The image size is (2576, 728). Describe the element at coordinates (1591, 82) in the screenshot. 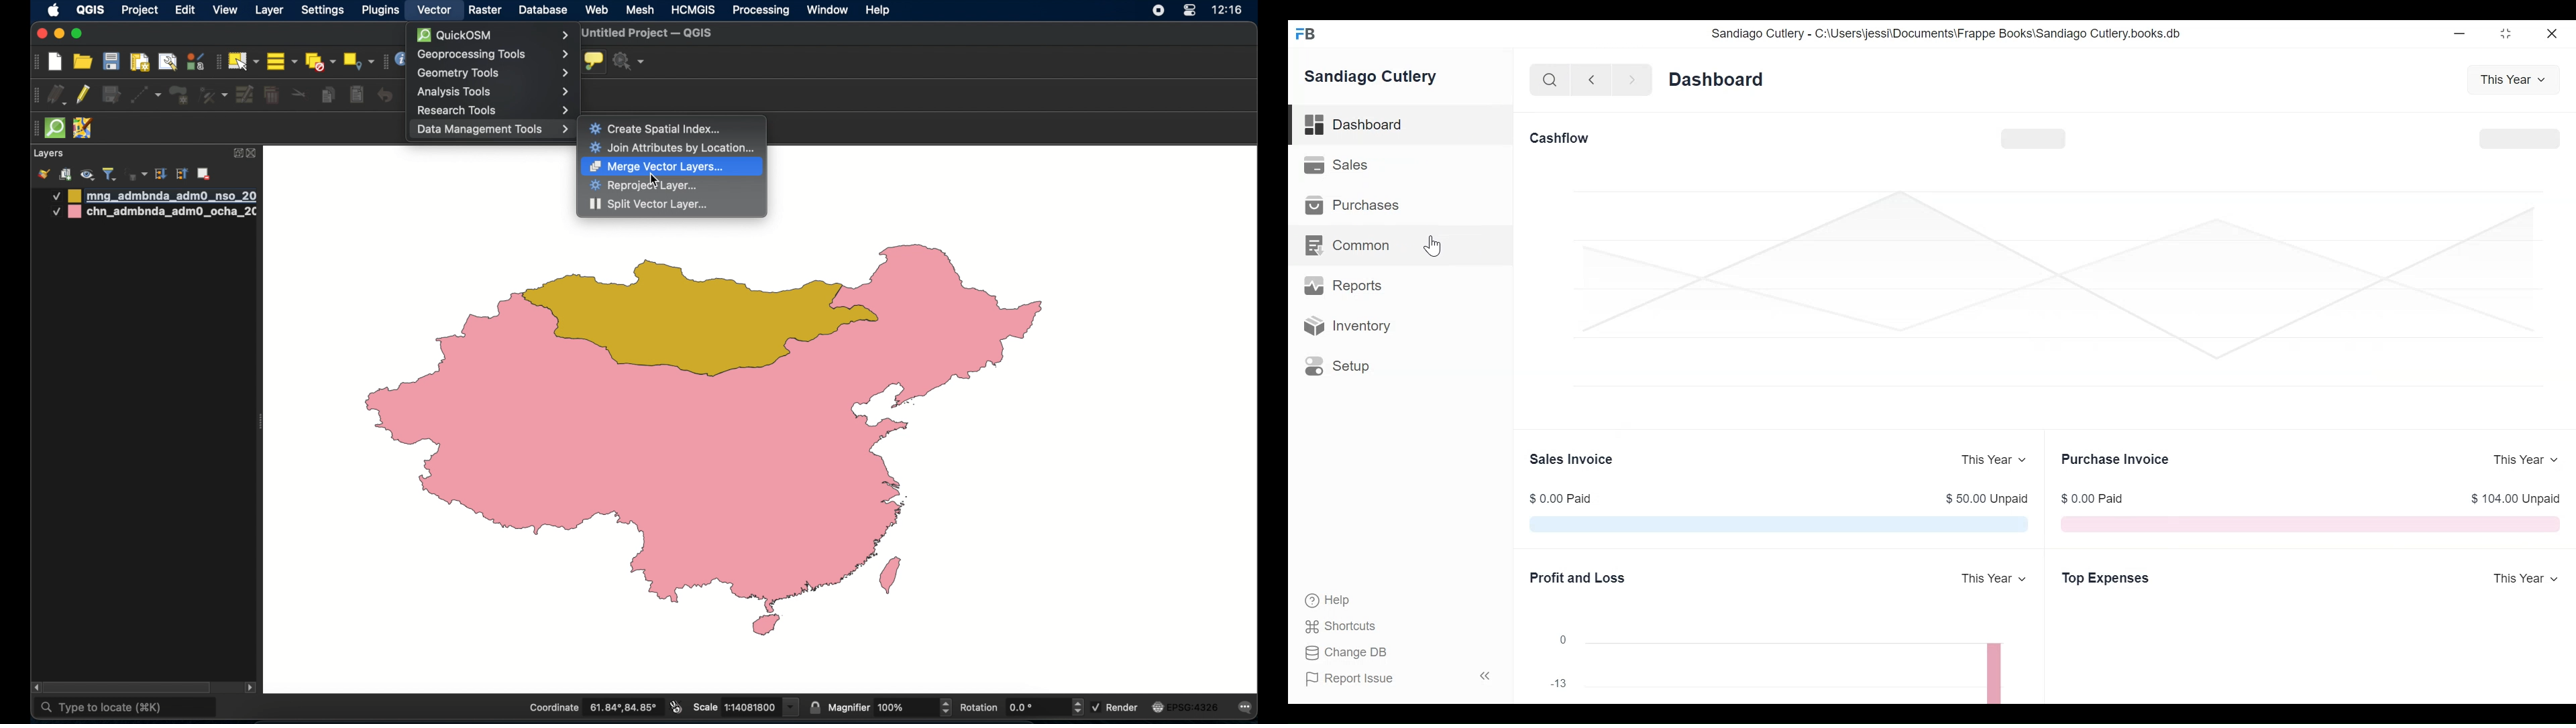

I see `Navigate back` at that location.